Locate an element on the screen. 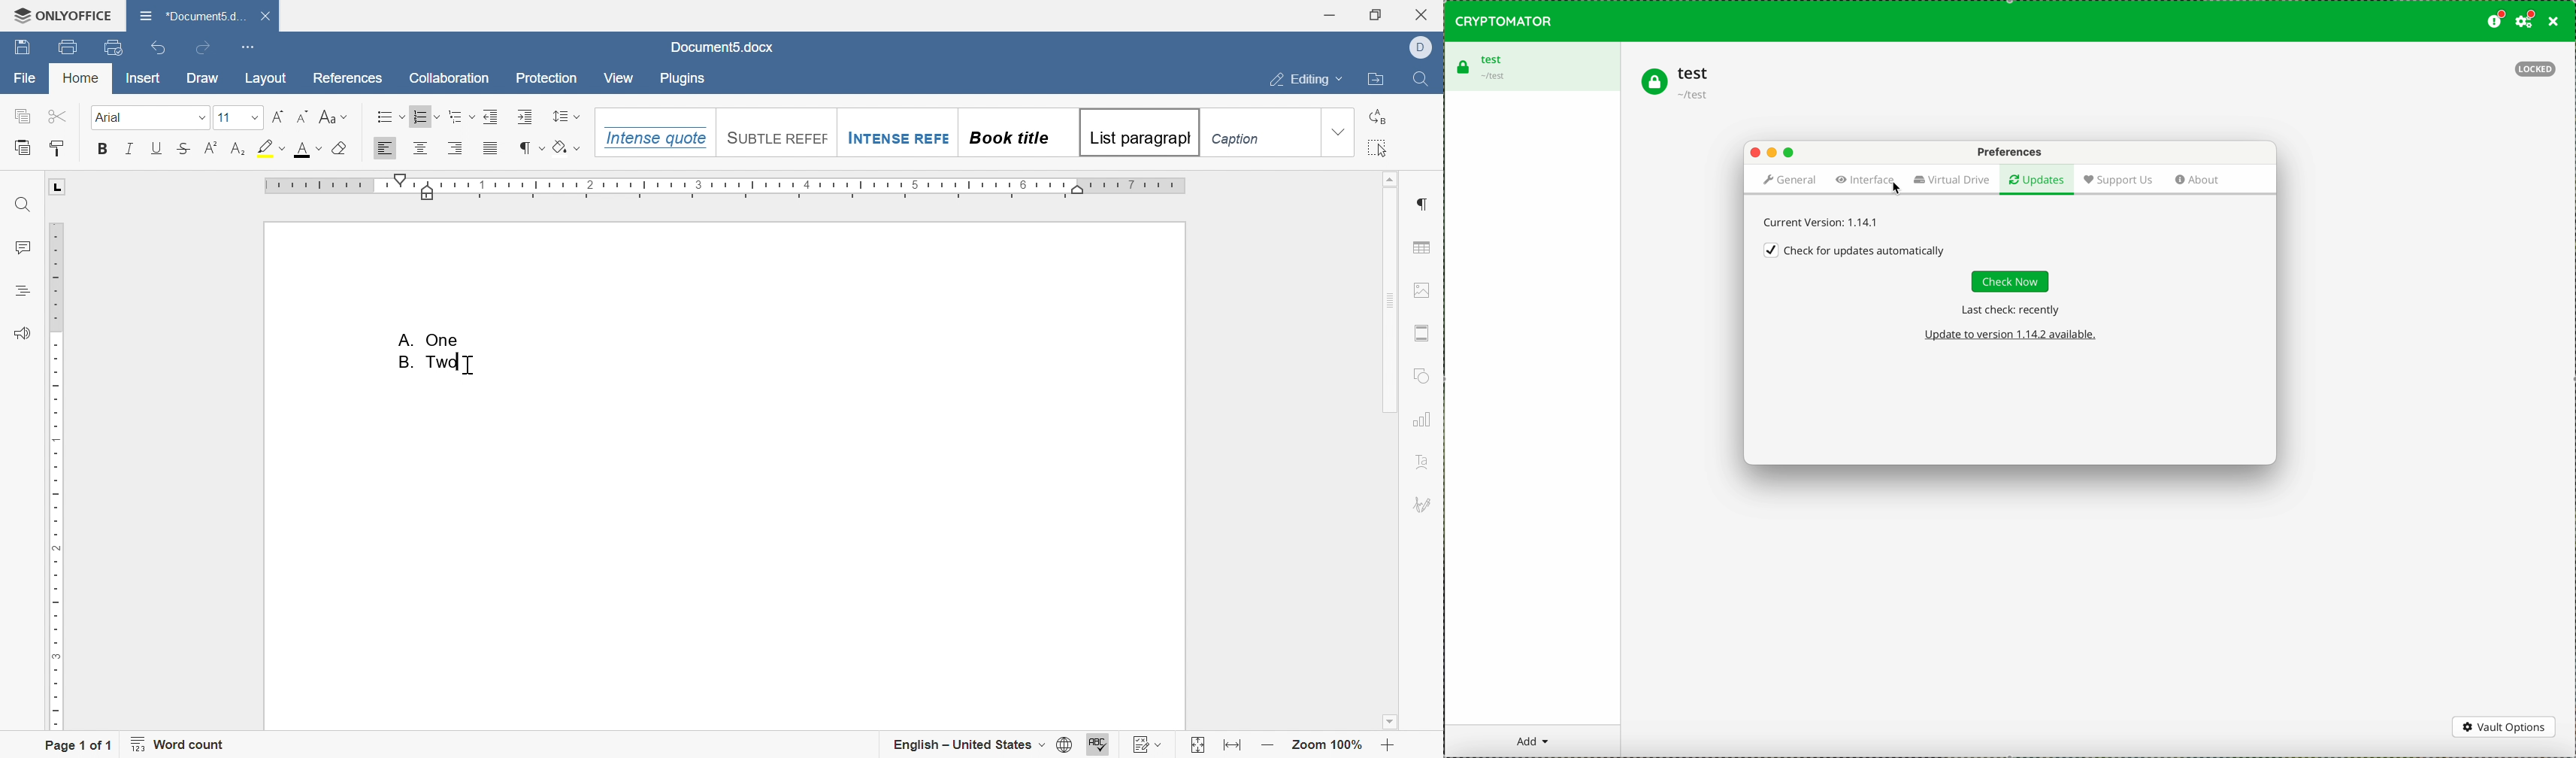 The width and height of the screenshot is (2576, 784). text art settings is located at coordinates (1421, 462).